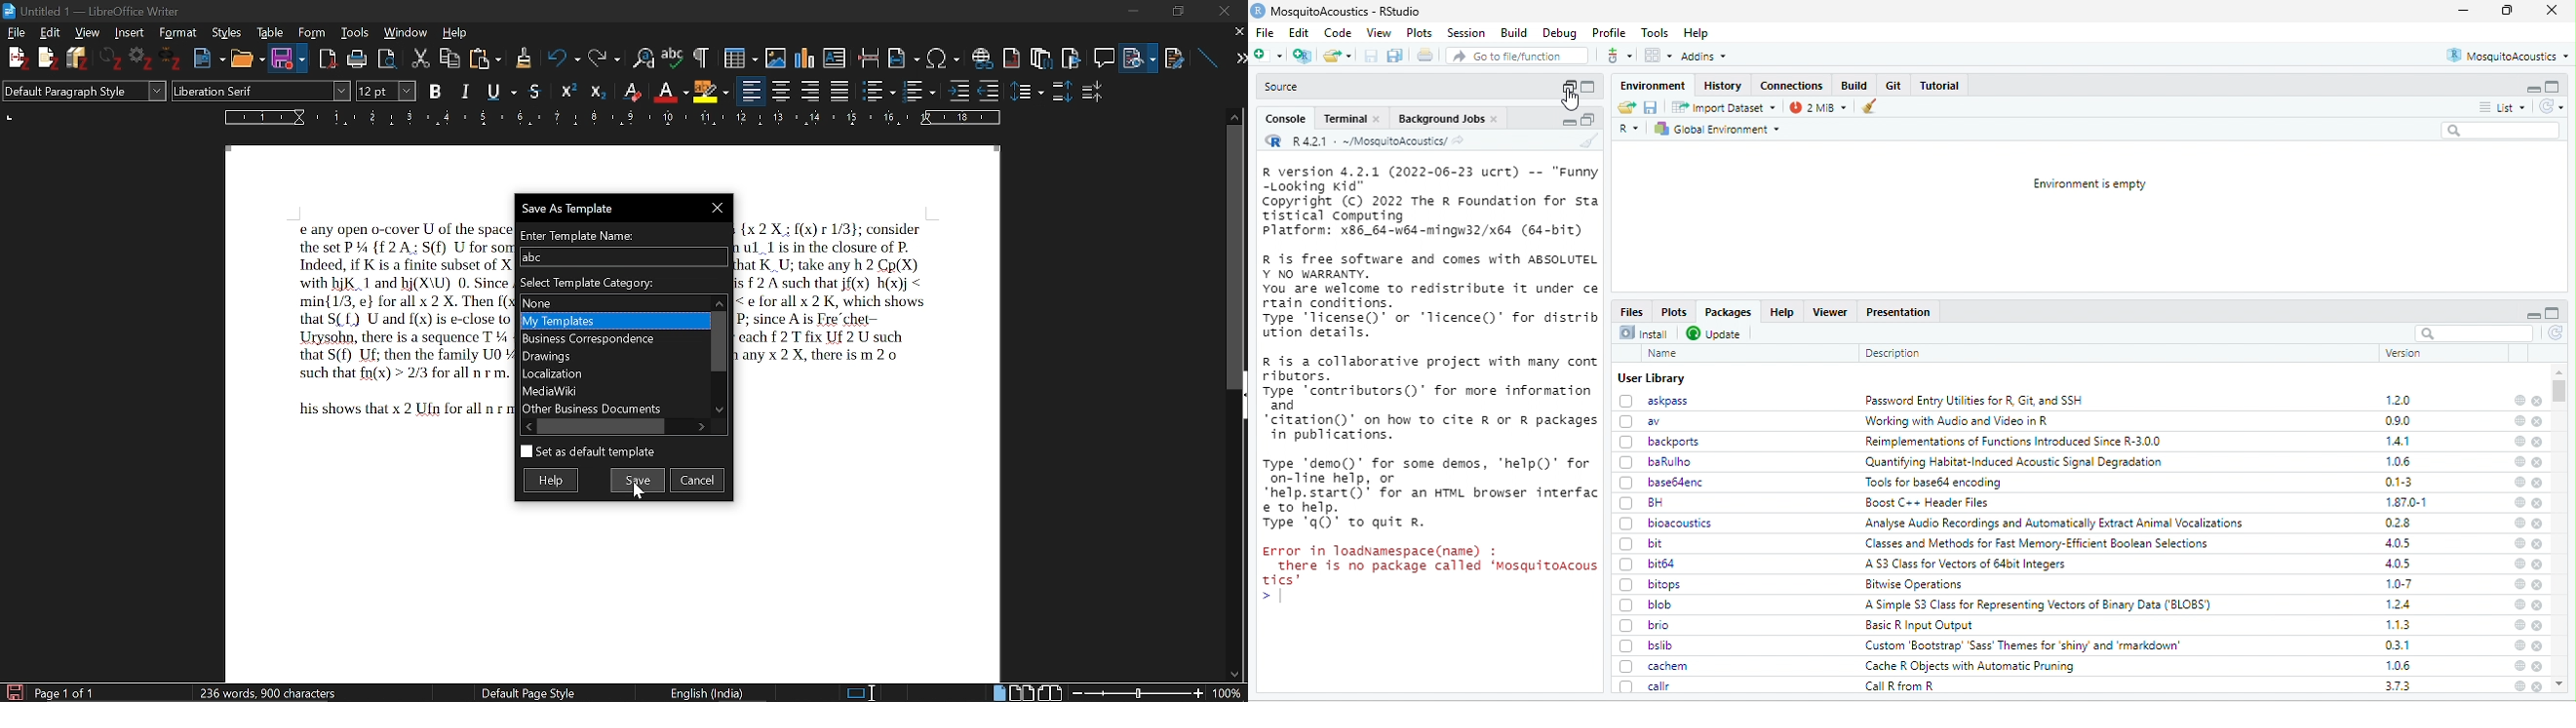  What do you see at coordinates (1625, 107) in the screenshot?
I see `Load workspace` at bounding box center [1625, 107].